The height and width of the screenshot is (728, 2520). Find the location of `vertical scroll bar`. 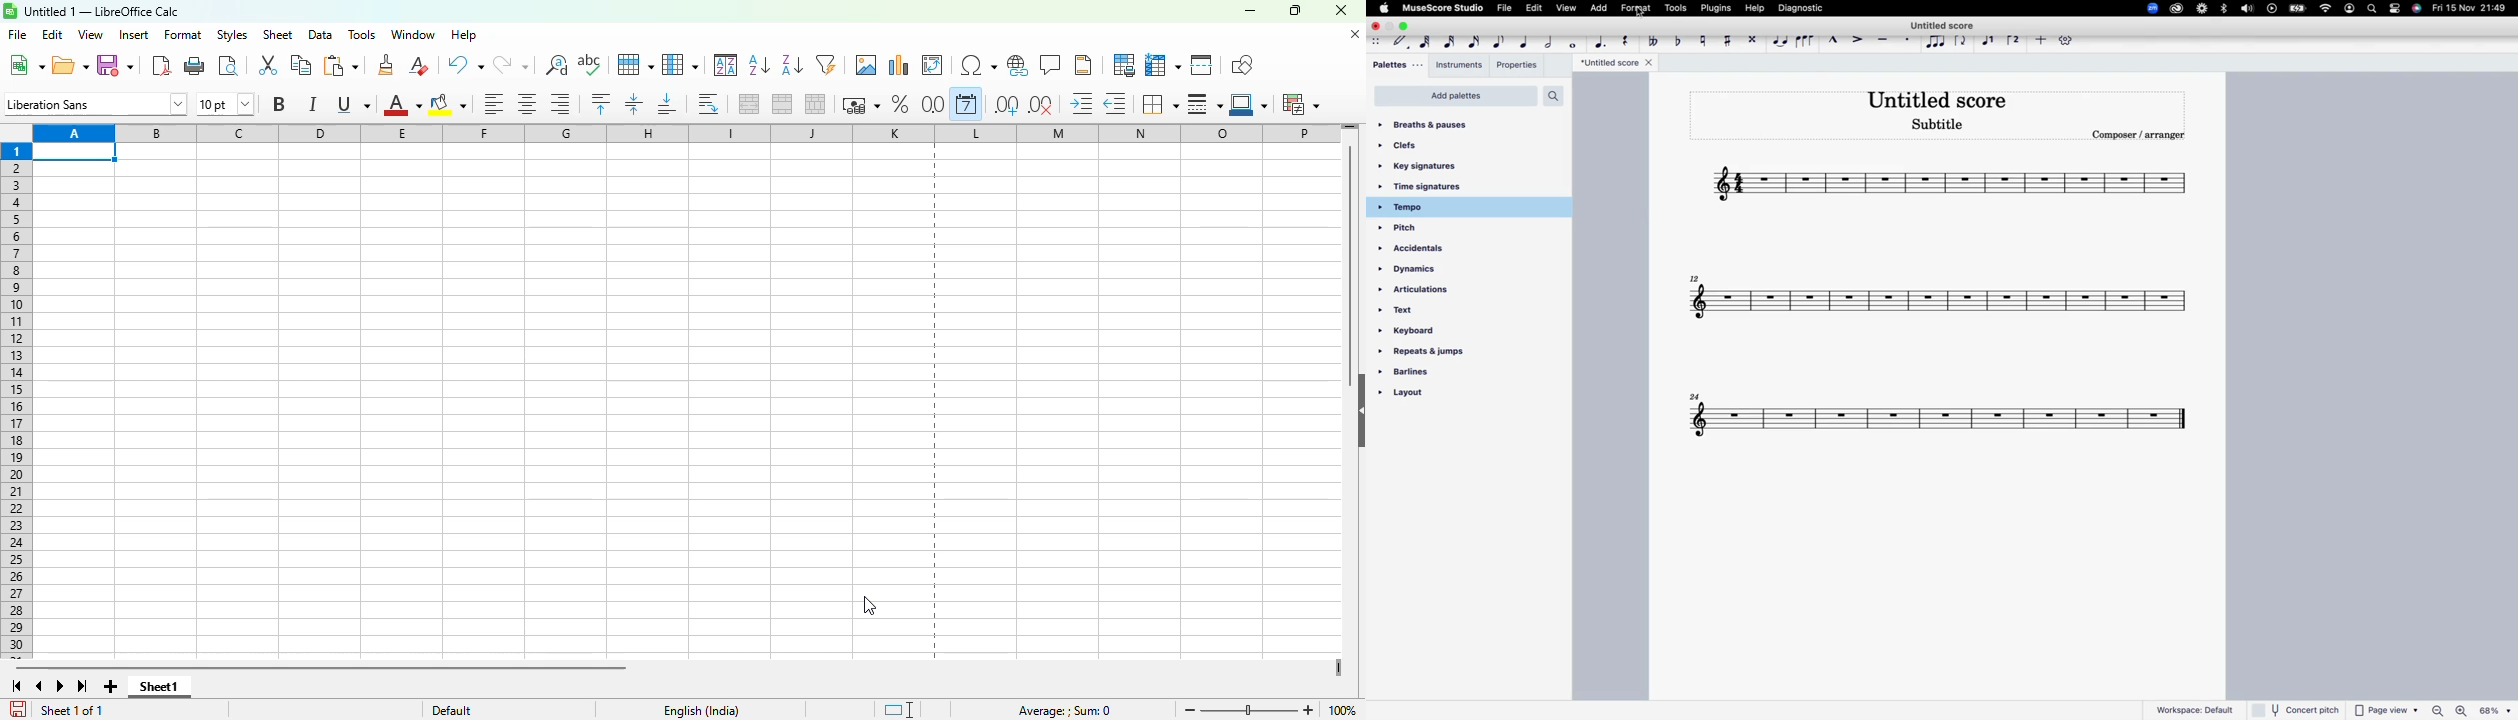

vertical scroll bar is located at coordinates (1351, 266).